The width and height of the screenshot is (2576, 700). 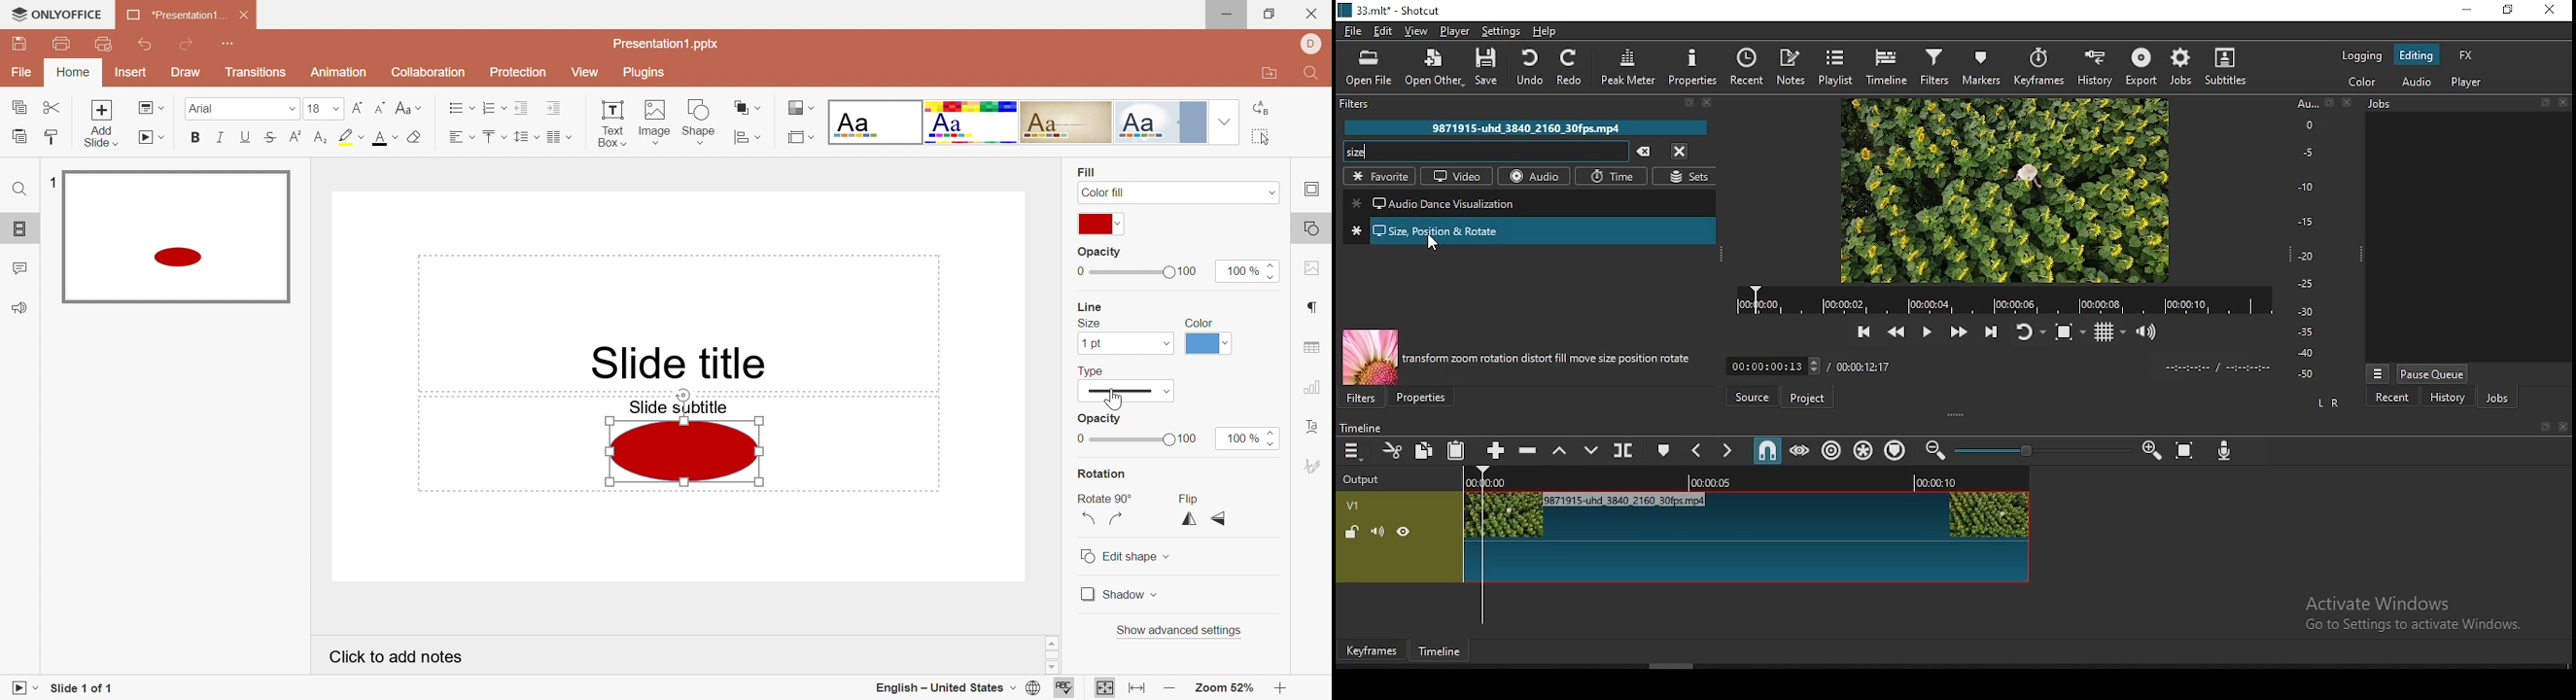 What do you see at coordinates (1178, 193) in the screenshot?
I see `Color fill` at bounding box center [1178, 193].